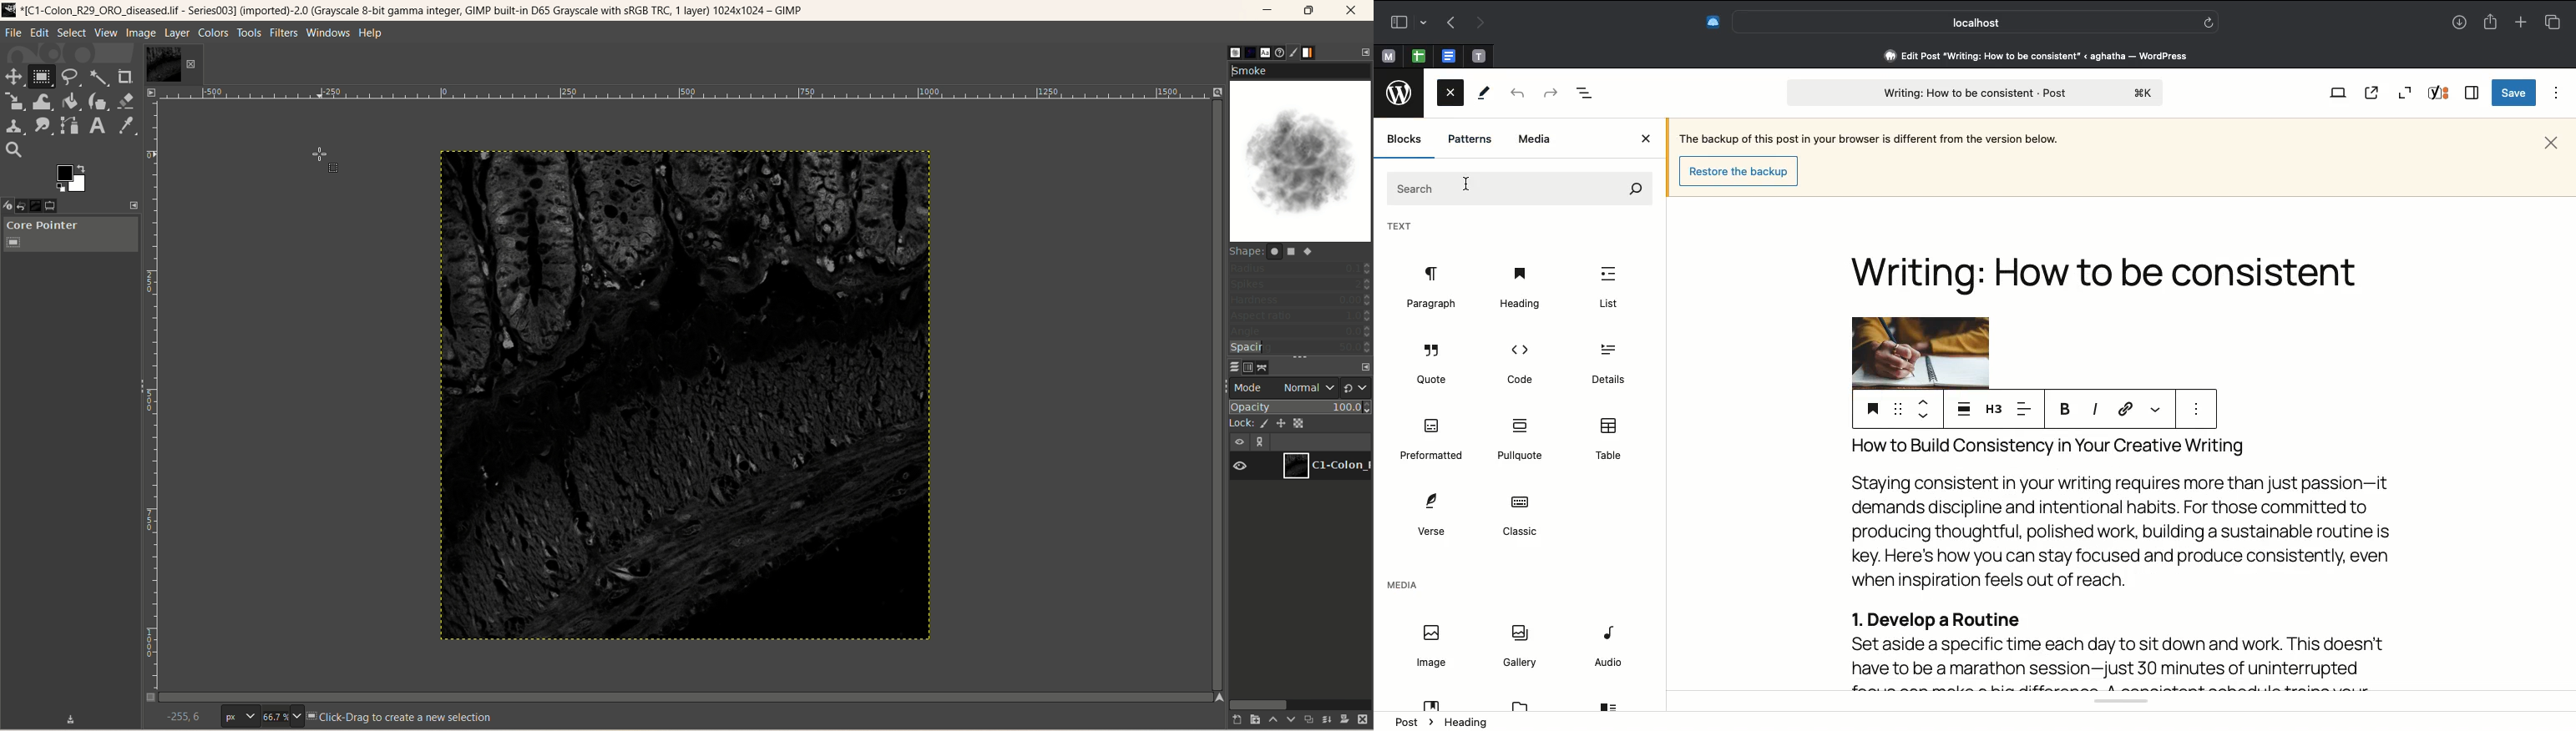 This screenshot has height=756, width=2576. What do you see at coordinates (1703, 23) in the screenshot?
I see `Extensions` at bounding box center [1703, 23].